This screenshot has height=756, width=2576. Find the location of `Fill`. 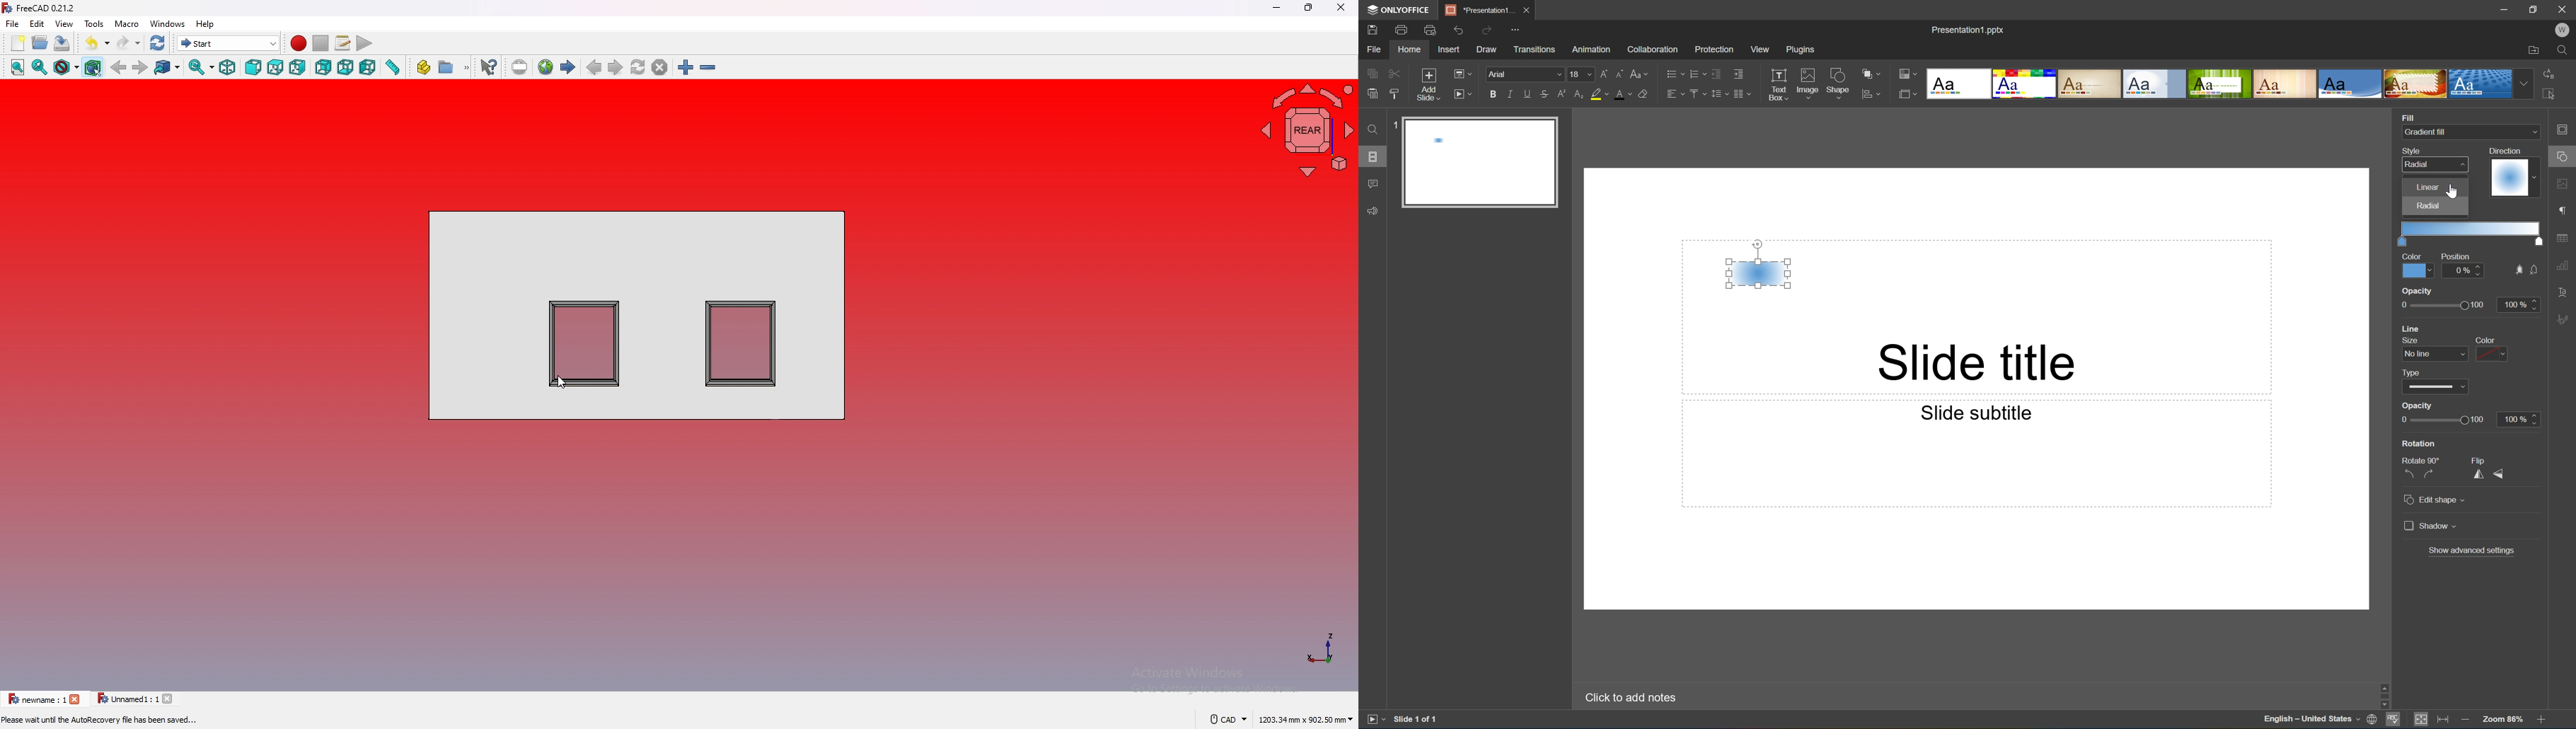

Fill is located at coordinates (2408, 116).